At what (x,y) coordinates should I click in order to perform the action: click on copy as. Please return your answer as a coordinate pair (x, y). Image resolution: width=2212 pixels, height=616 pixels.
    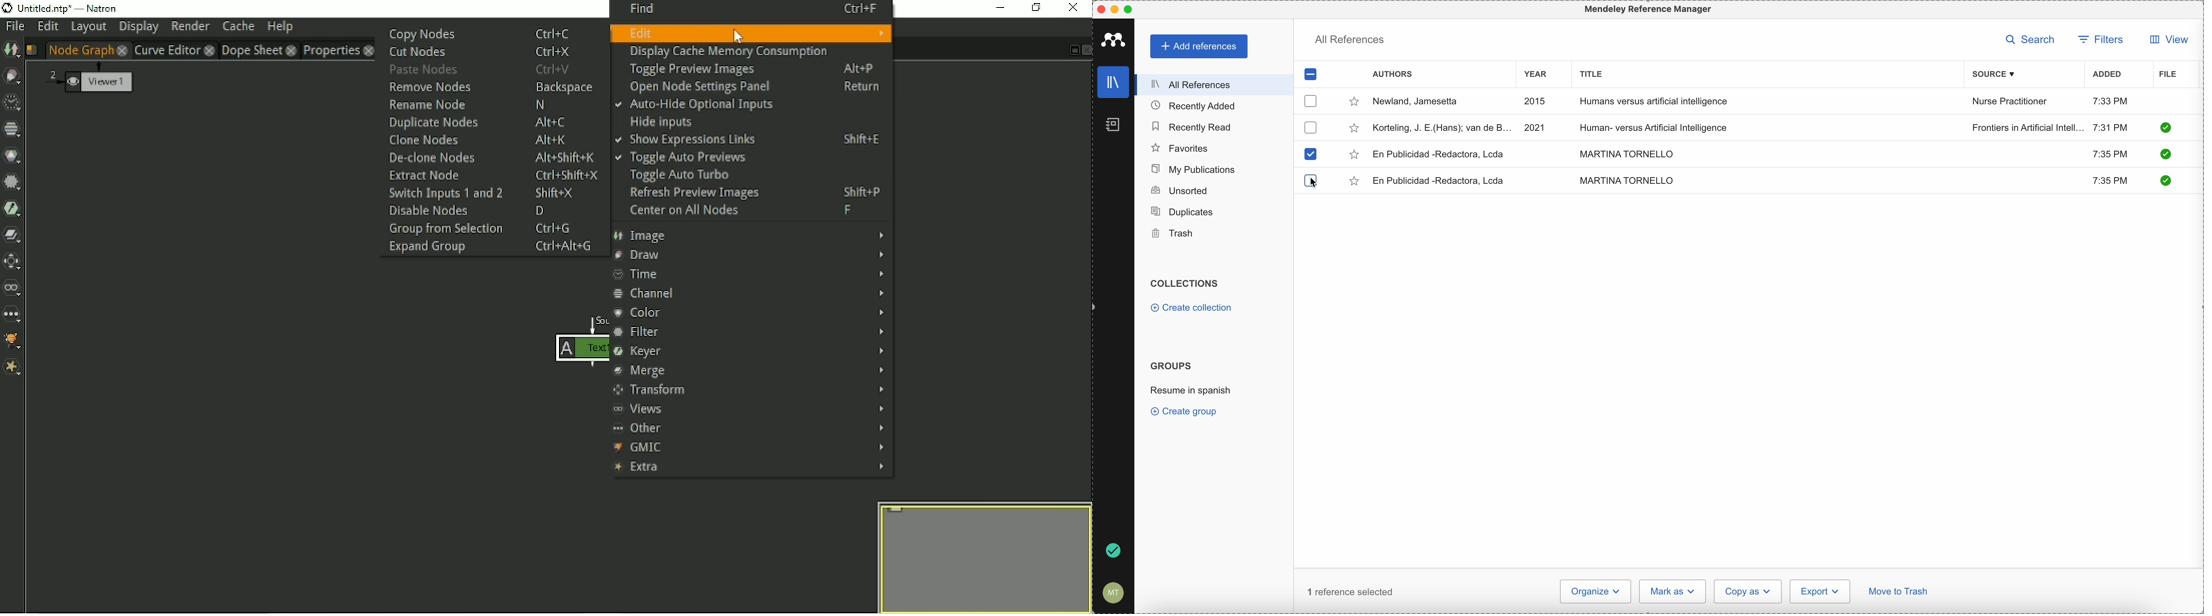
    Looking at the image, I should click on (1749, 592).